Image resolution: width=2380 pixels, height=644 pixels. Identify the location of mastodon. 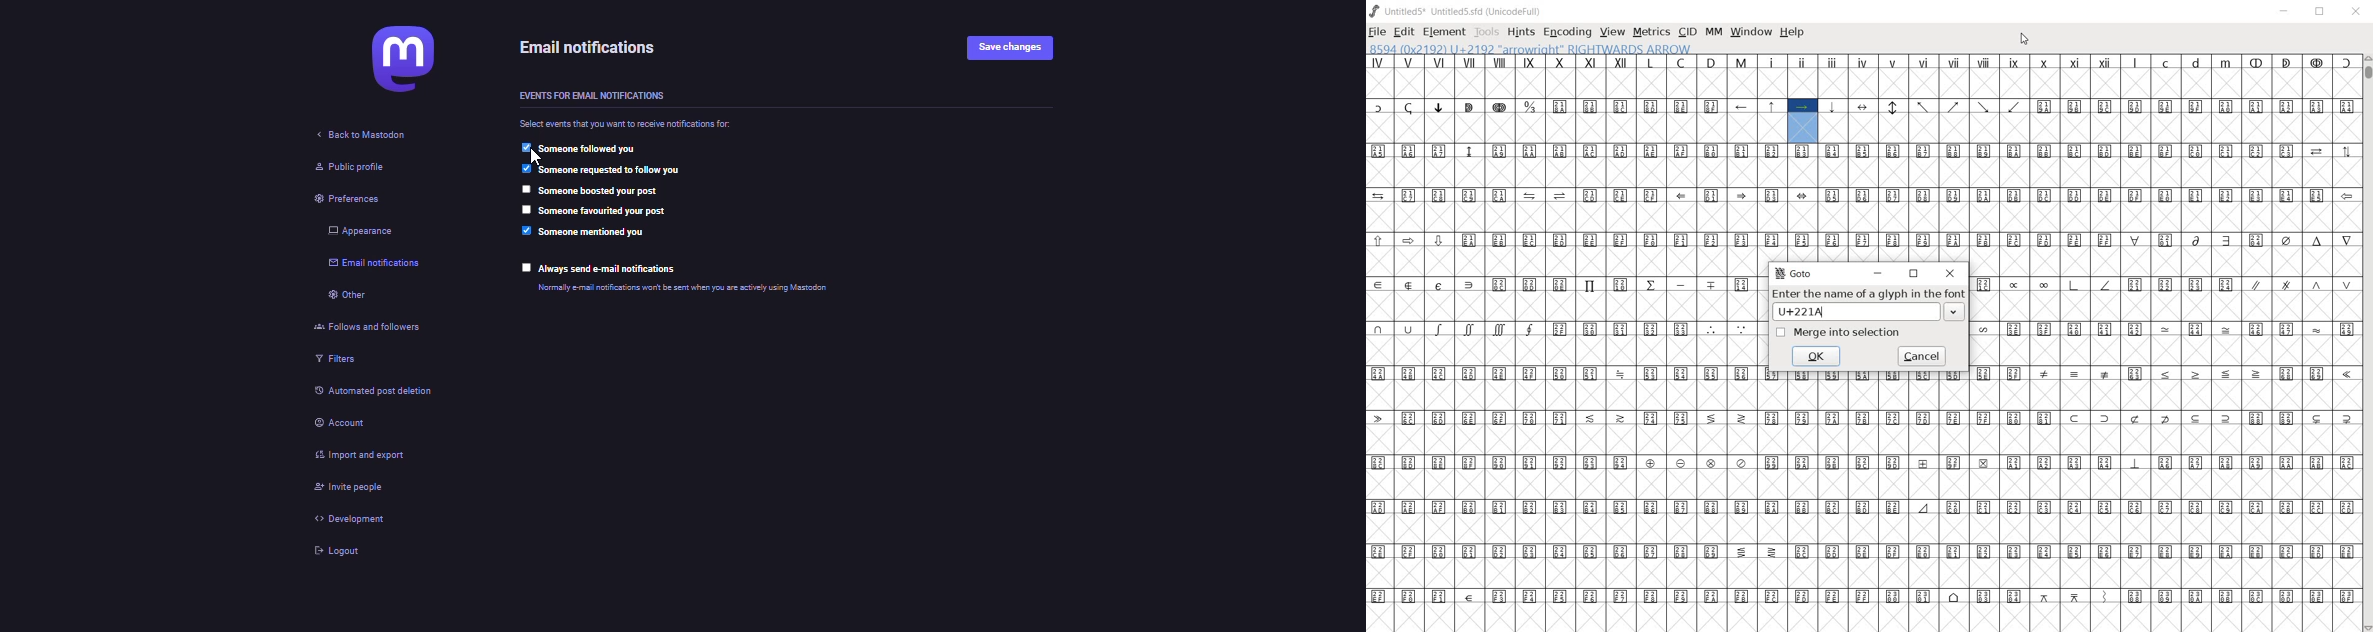
(395, 59).